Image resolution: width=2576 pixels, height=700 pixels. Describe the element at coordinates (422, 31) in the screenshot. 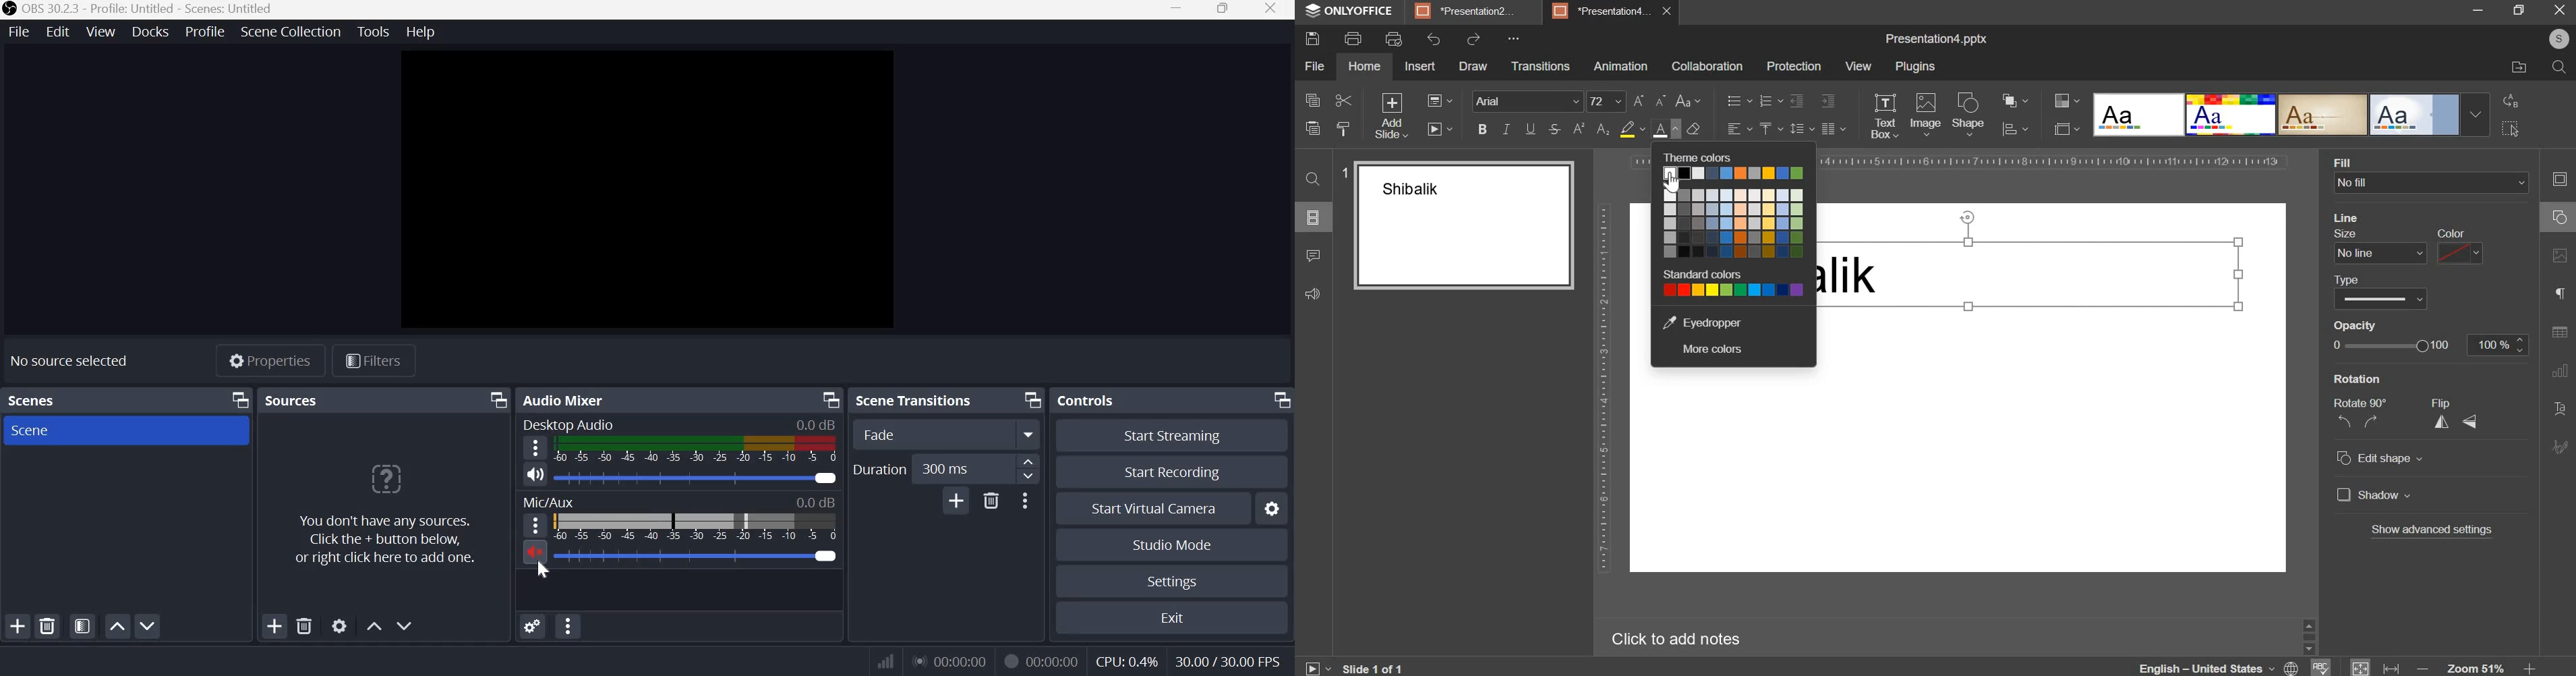

I see `Help` at that location.